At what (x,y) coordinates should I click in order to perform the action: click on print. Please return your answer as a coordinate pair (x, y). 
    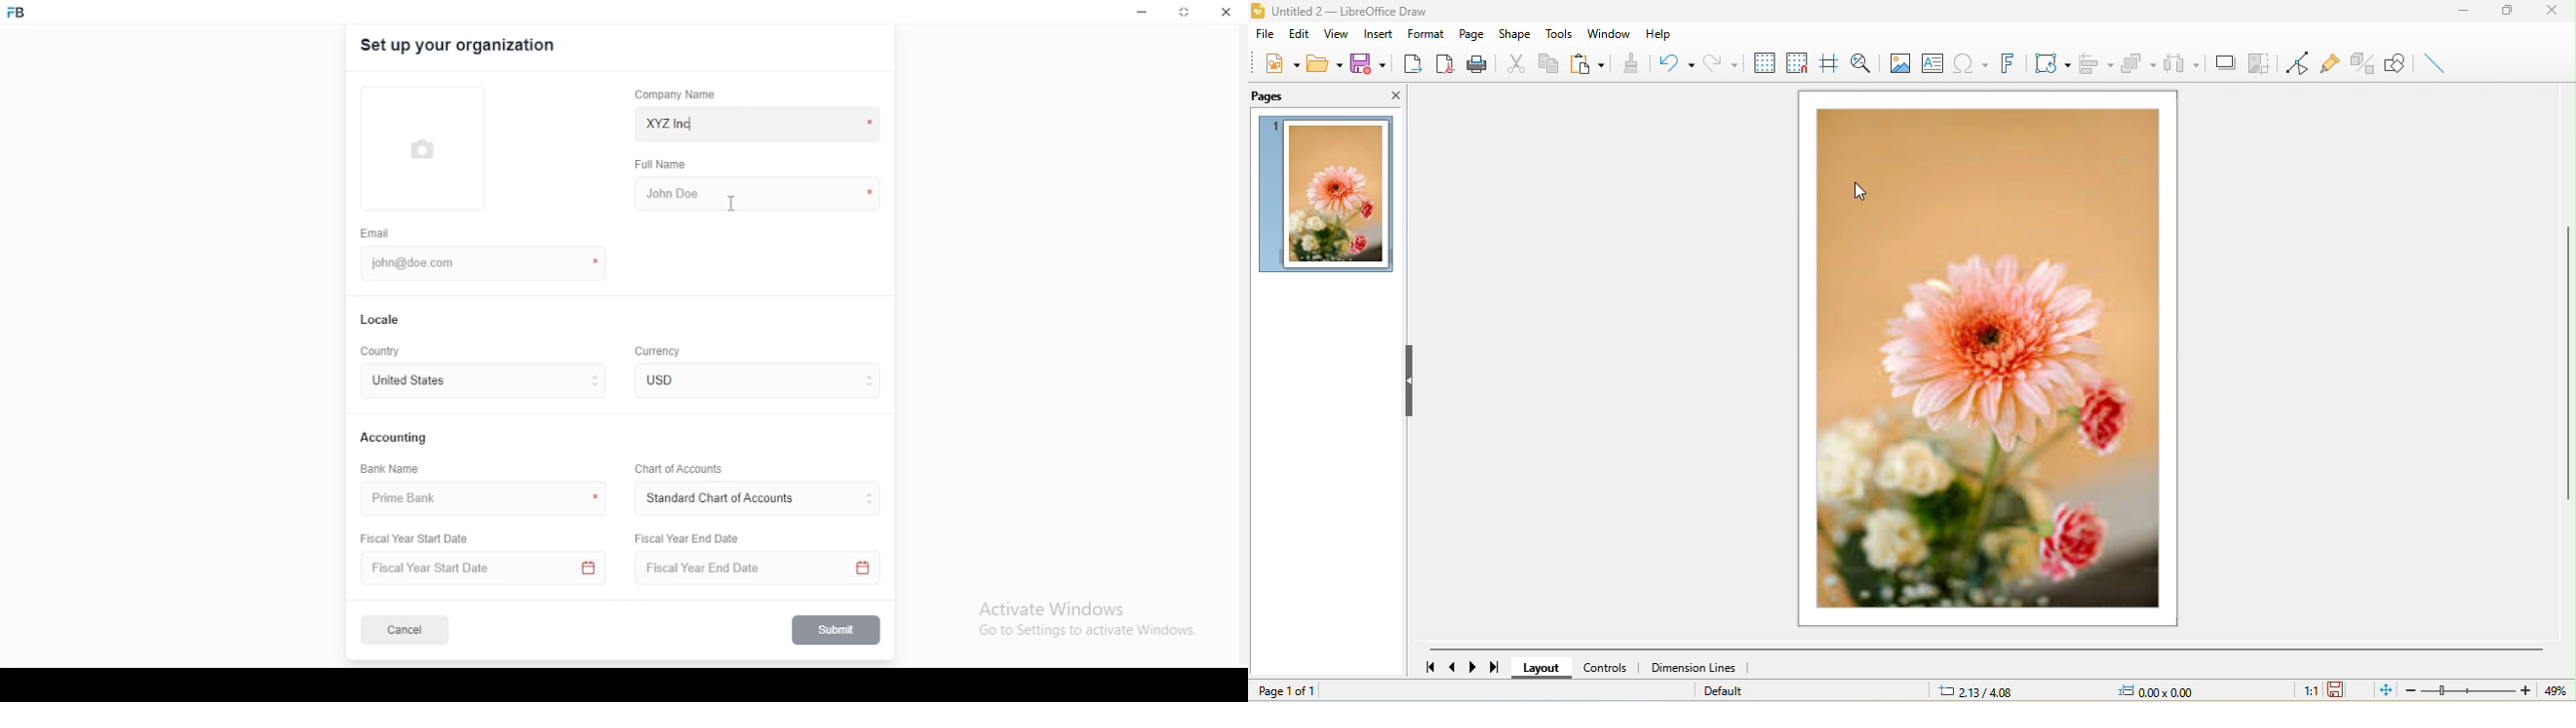
    Looking at the image, I should click on (1477, 63).